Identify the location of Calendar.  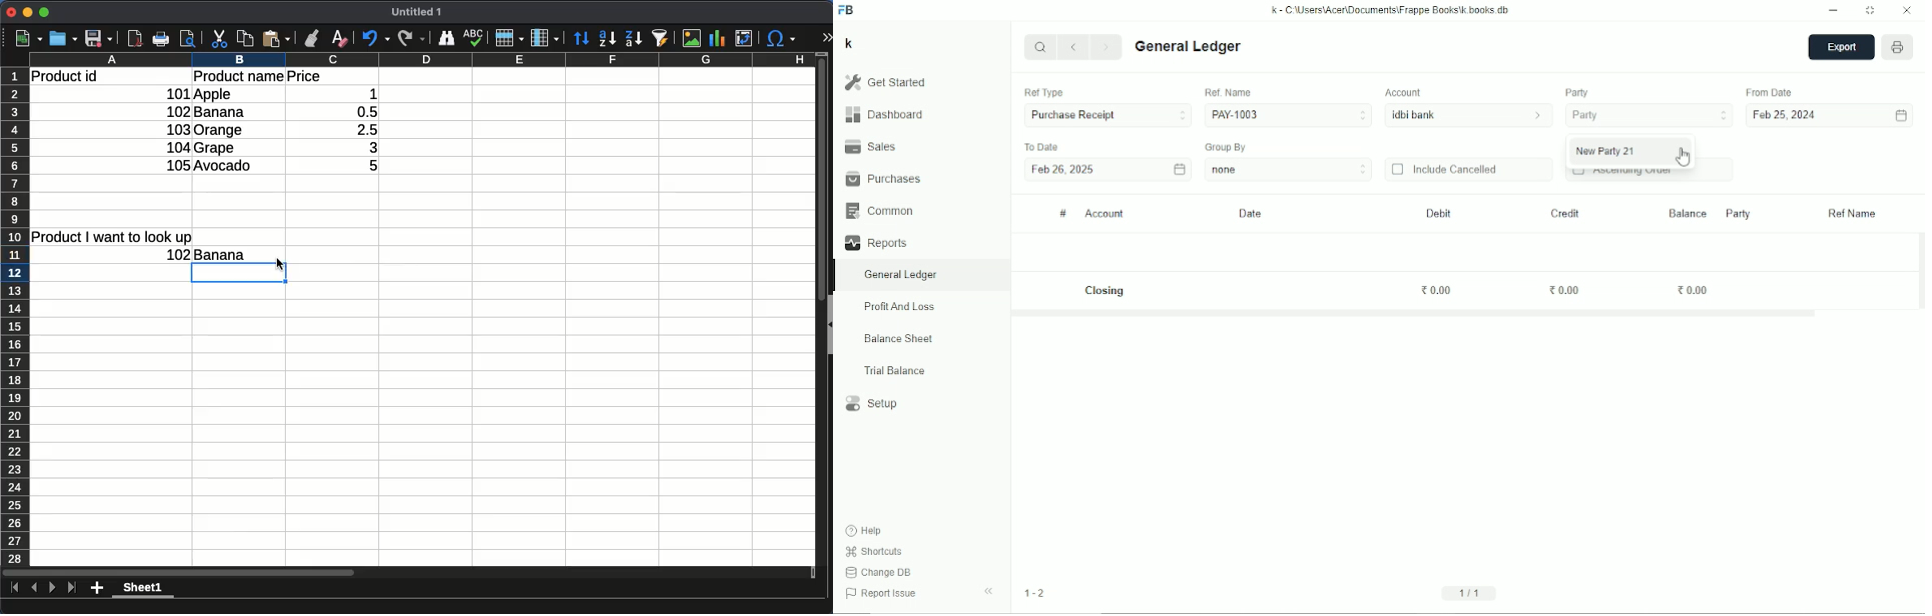
(1901, 116).